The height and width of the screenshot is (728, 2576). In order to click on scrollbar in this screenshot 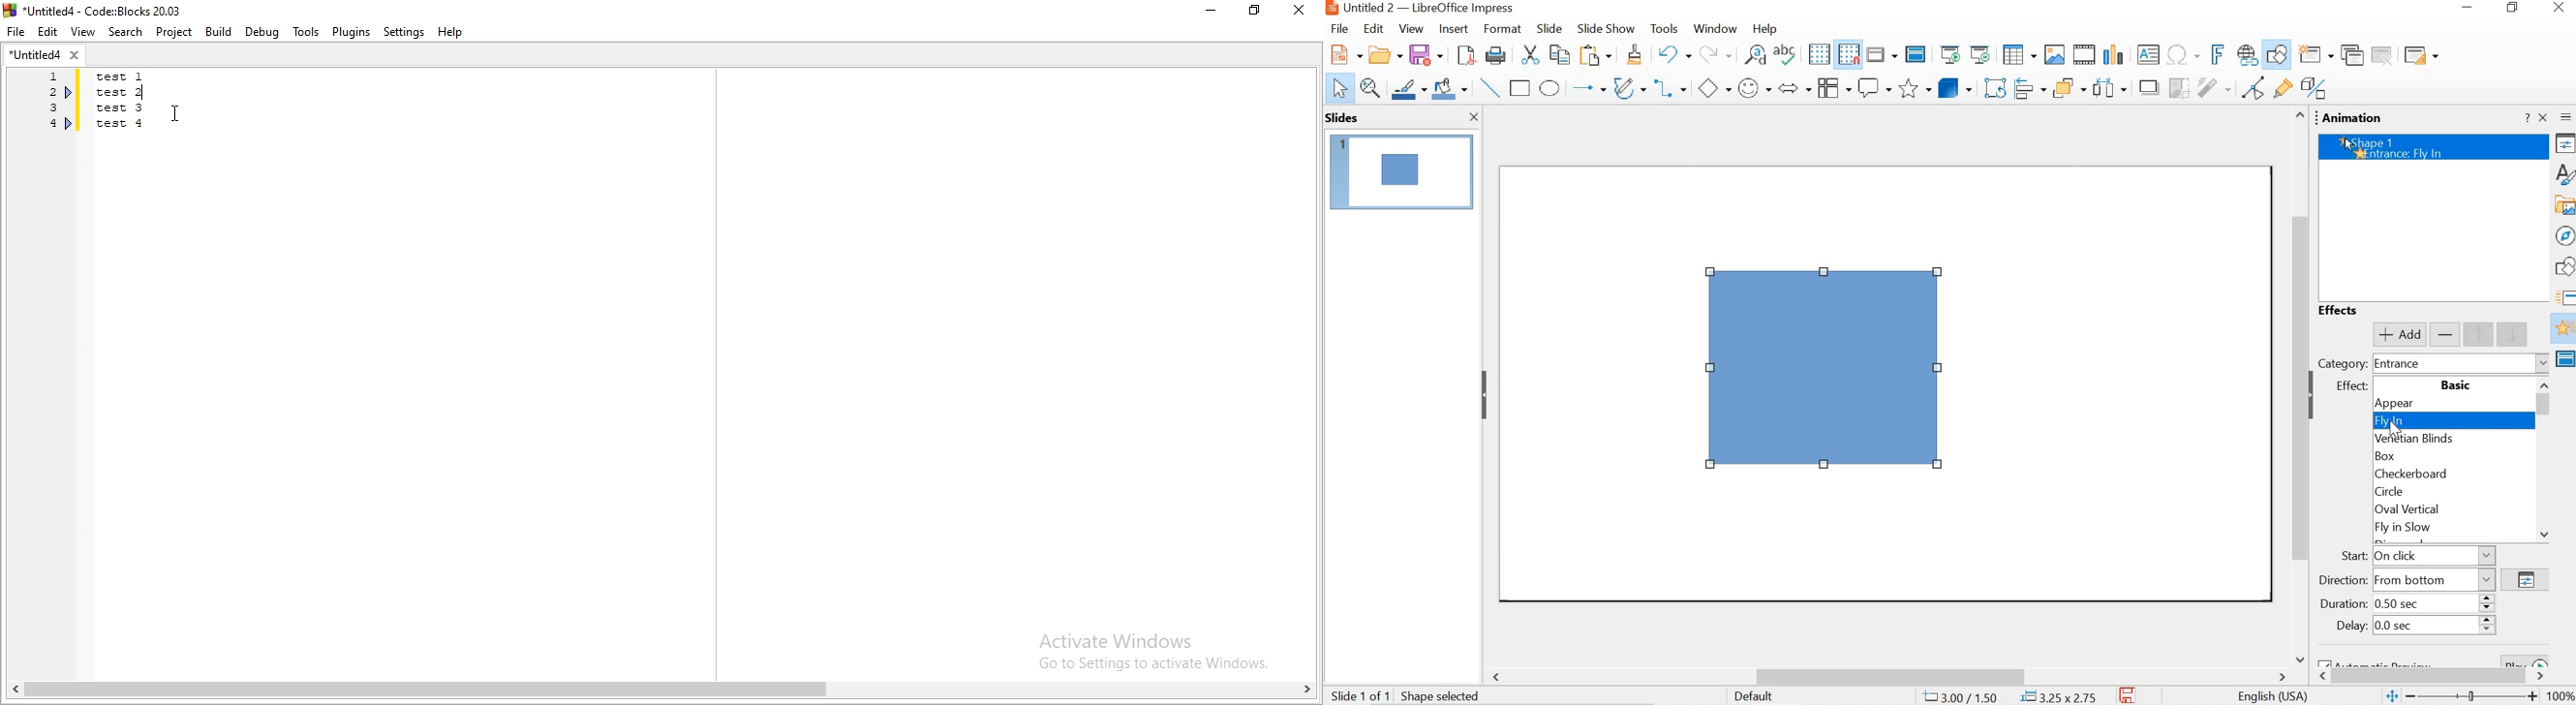, I will do `click(2298, 375)`.